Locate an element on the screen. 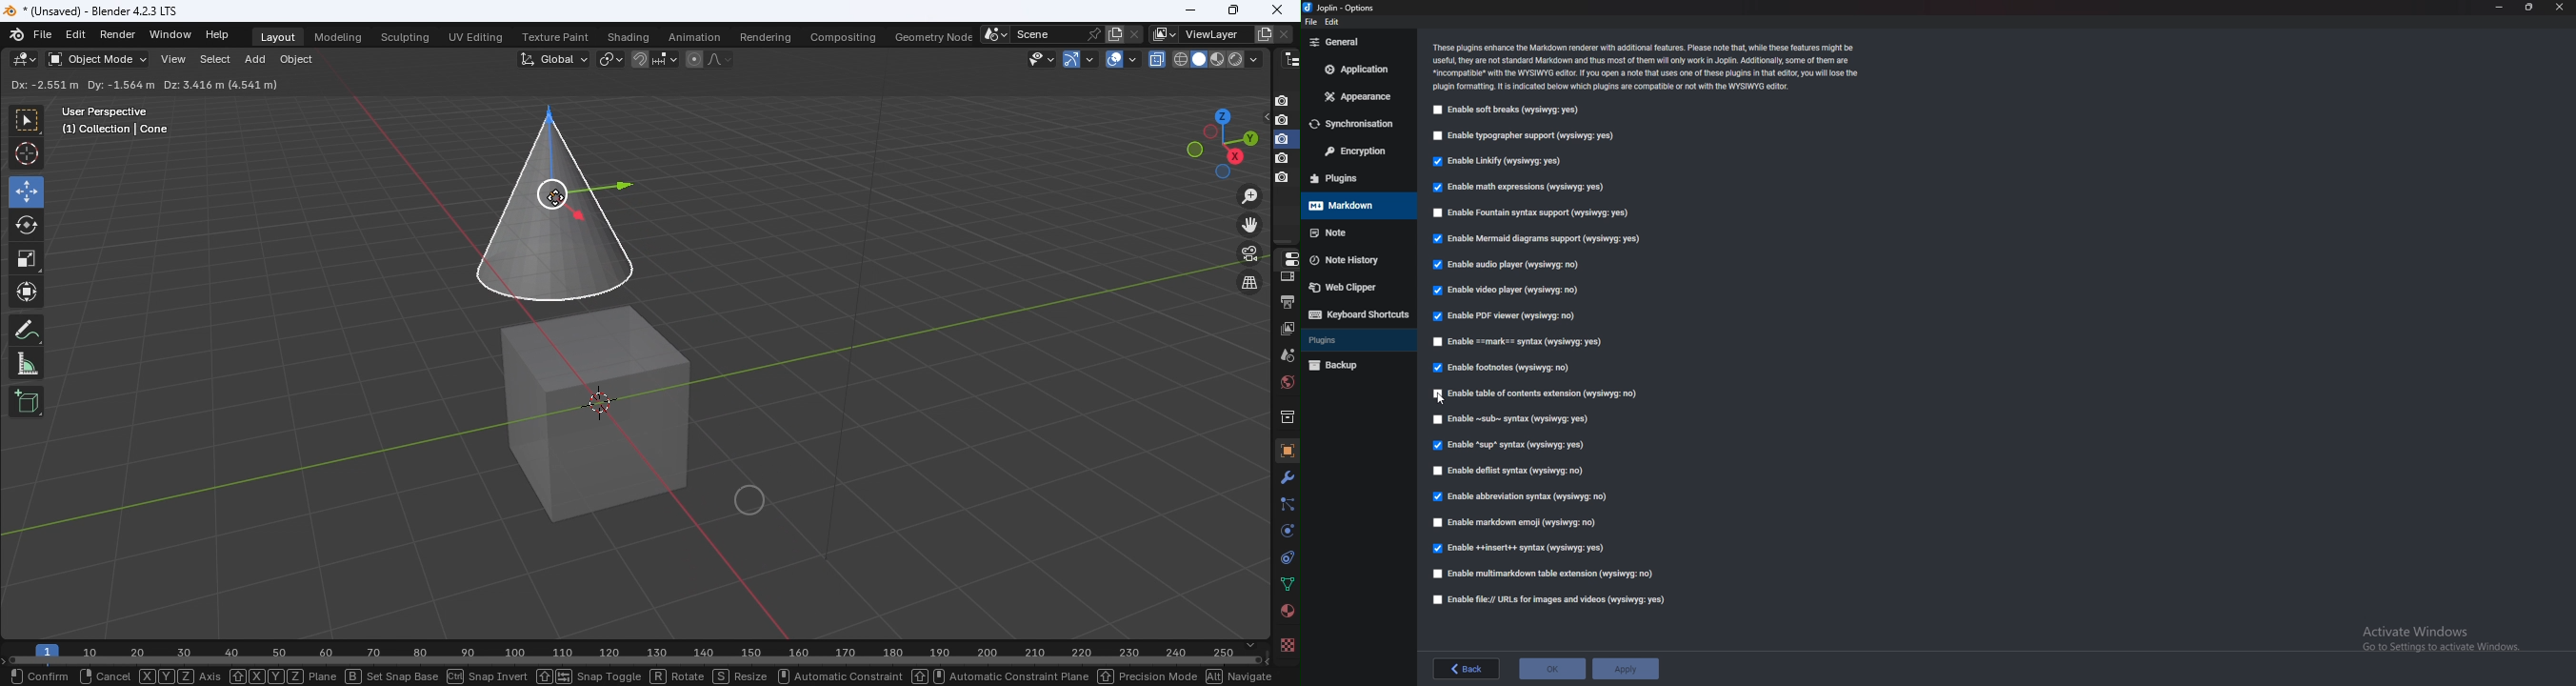 The image size is (2576, 700). Enable footnotes is located at coordinates (1505, 366).